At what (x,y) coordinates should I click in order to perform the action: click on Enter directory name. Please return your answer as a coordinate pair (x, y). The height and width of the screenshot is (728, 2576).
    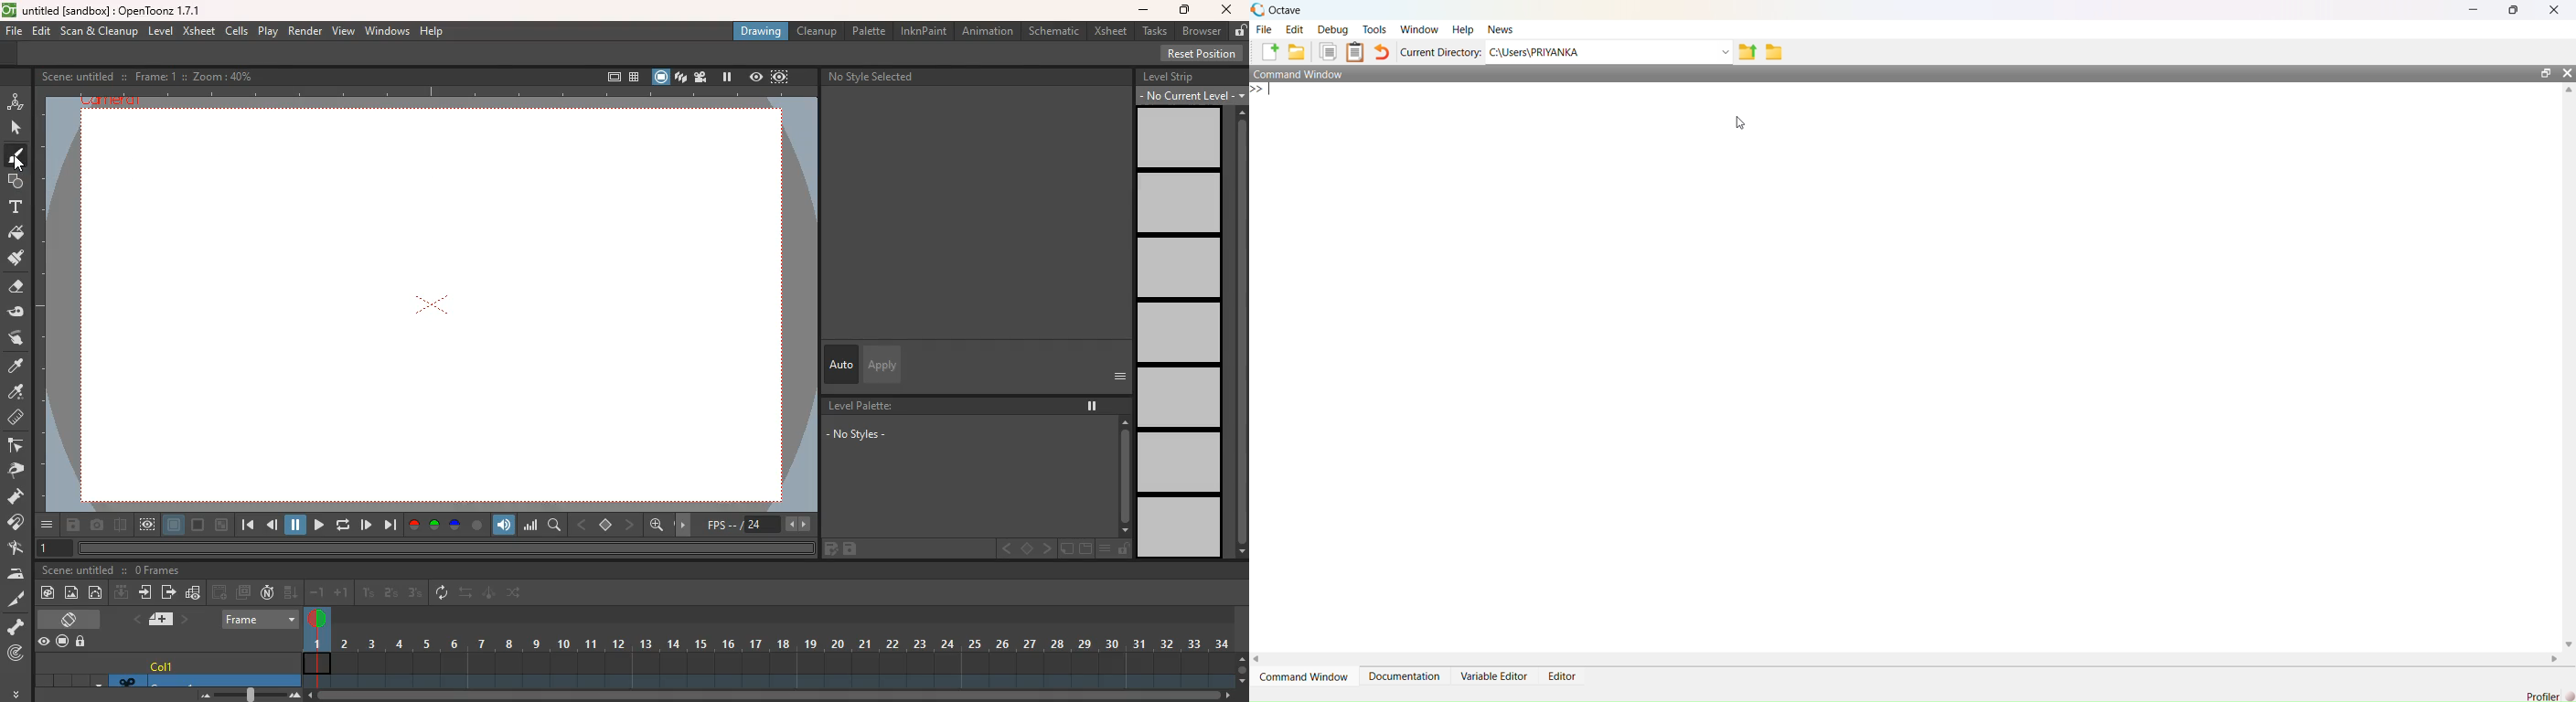
    Looking at the image, I should click on (1726, 51).